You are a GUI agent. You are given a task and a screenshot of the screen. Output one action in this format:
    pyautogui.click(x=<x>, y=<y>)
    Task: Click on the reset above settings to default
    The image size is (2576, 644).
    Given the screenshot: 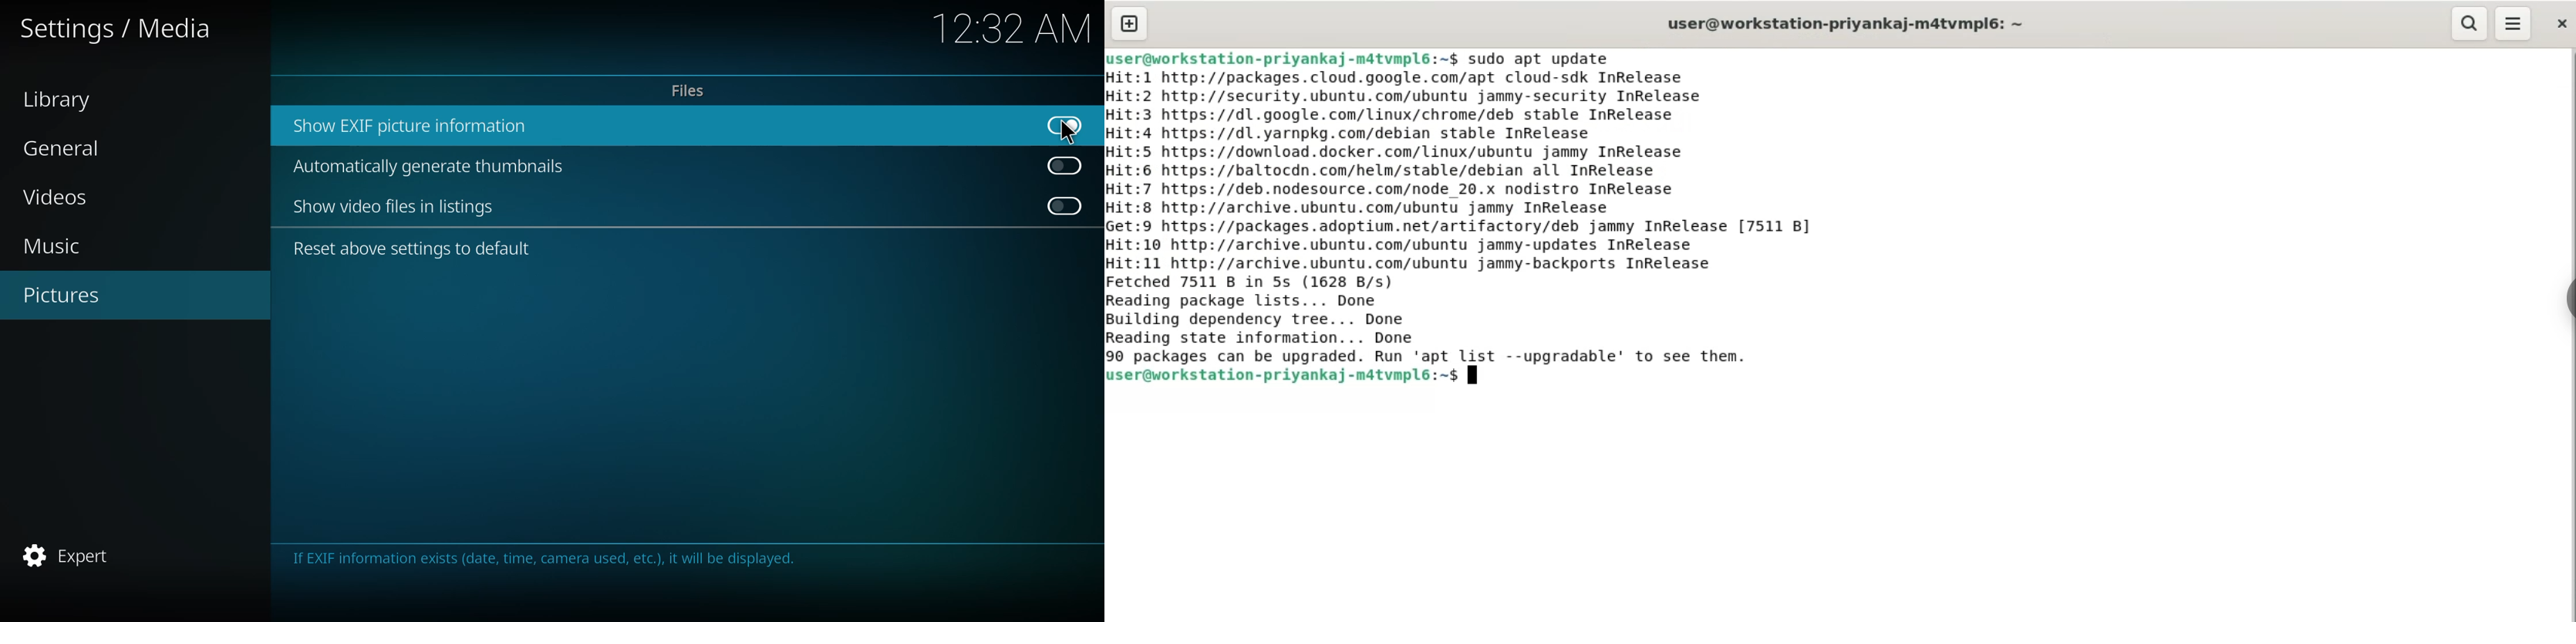 What is the action you would take?
    pyautogui.click(x=412, y=251)
    